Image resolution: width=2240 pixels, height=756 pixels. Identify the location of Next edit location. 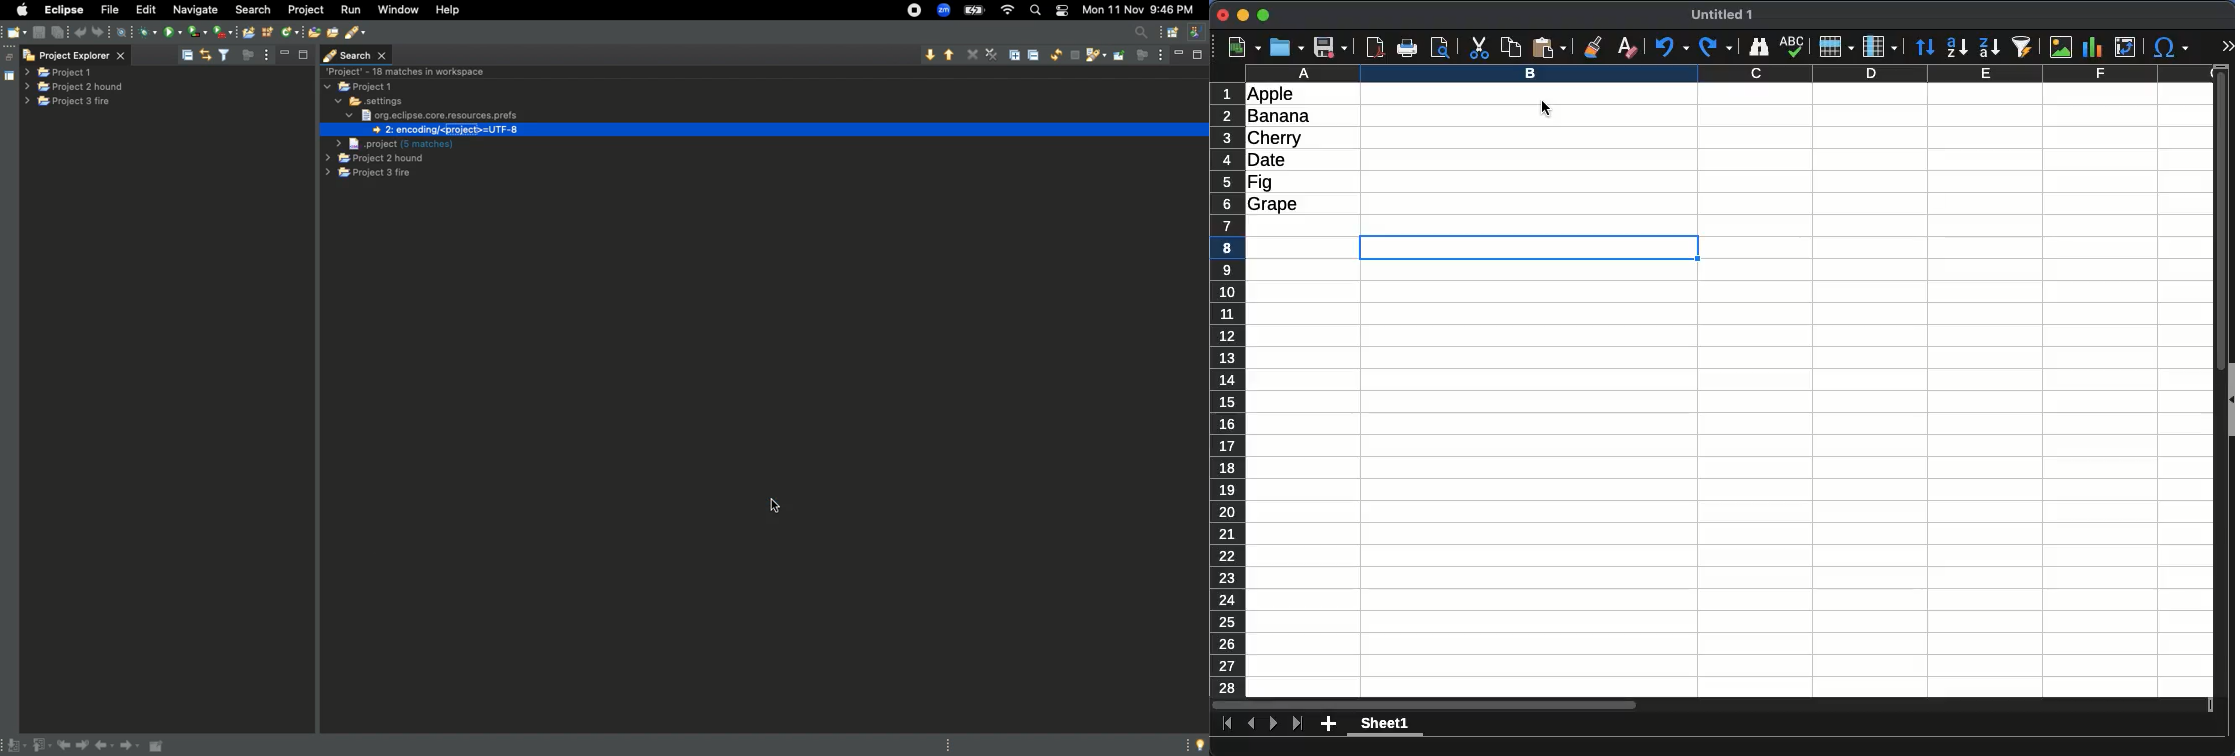
(84, 746).